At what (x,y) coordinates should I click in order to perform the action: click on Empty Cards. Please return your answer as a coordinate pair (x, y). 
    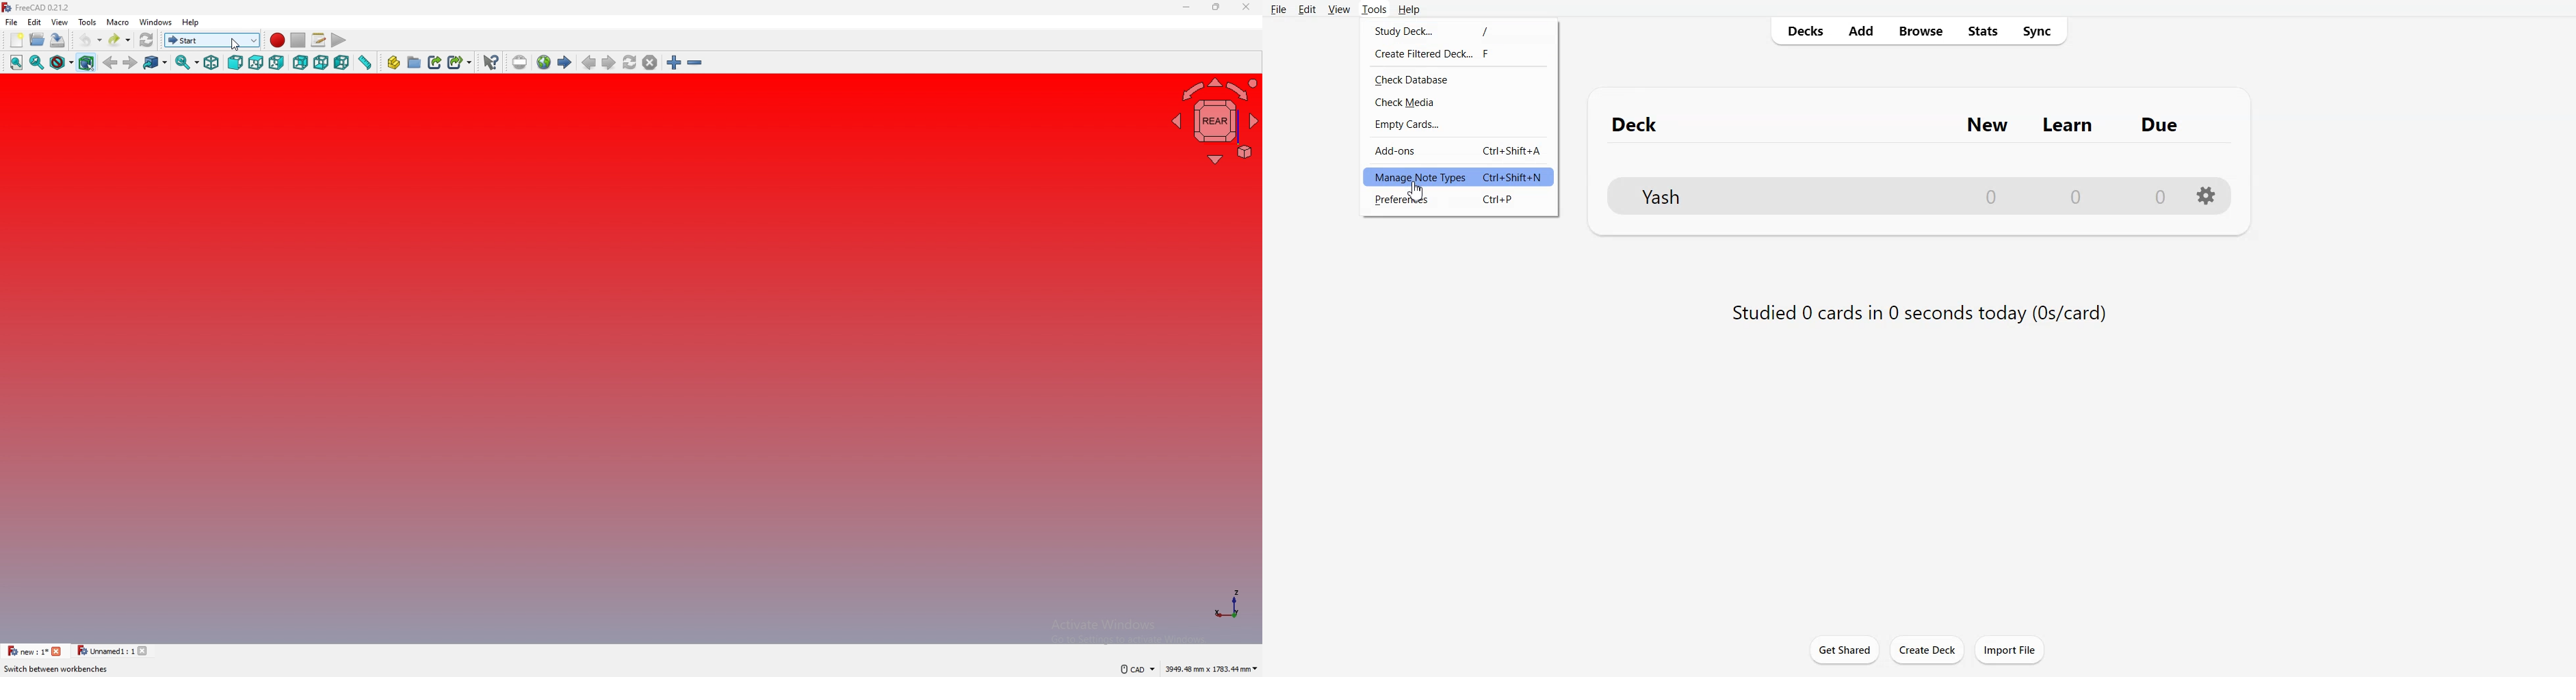
    Looking at the image, I should click on (1459, 123).